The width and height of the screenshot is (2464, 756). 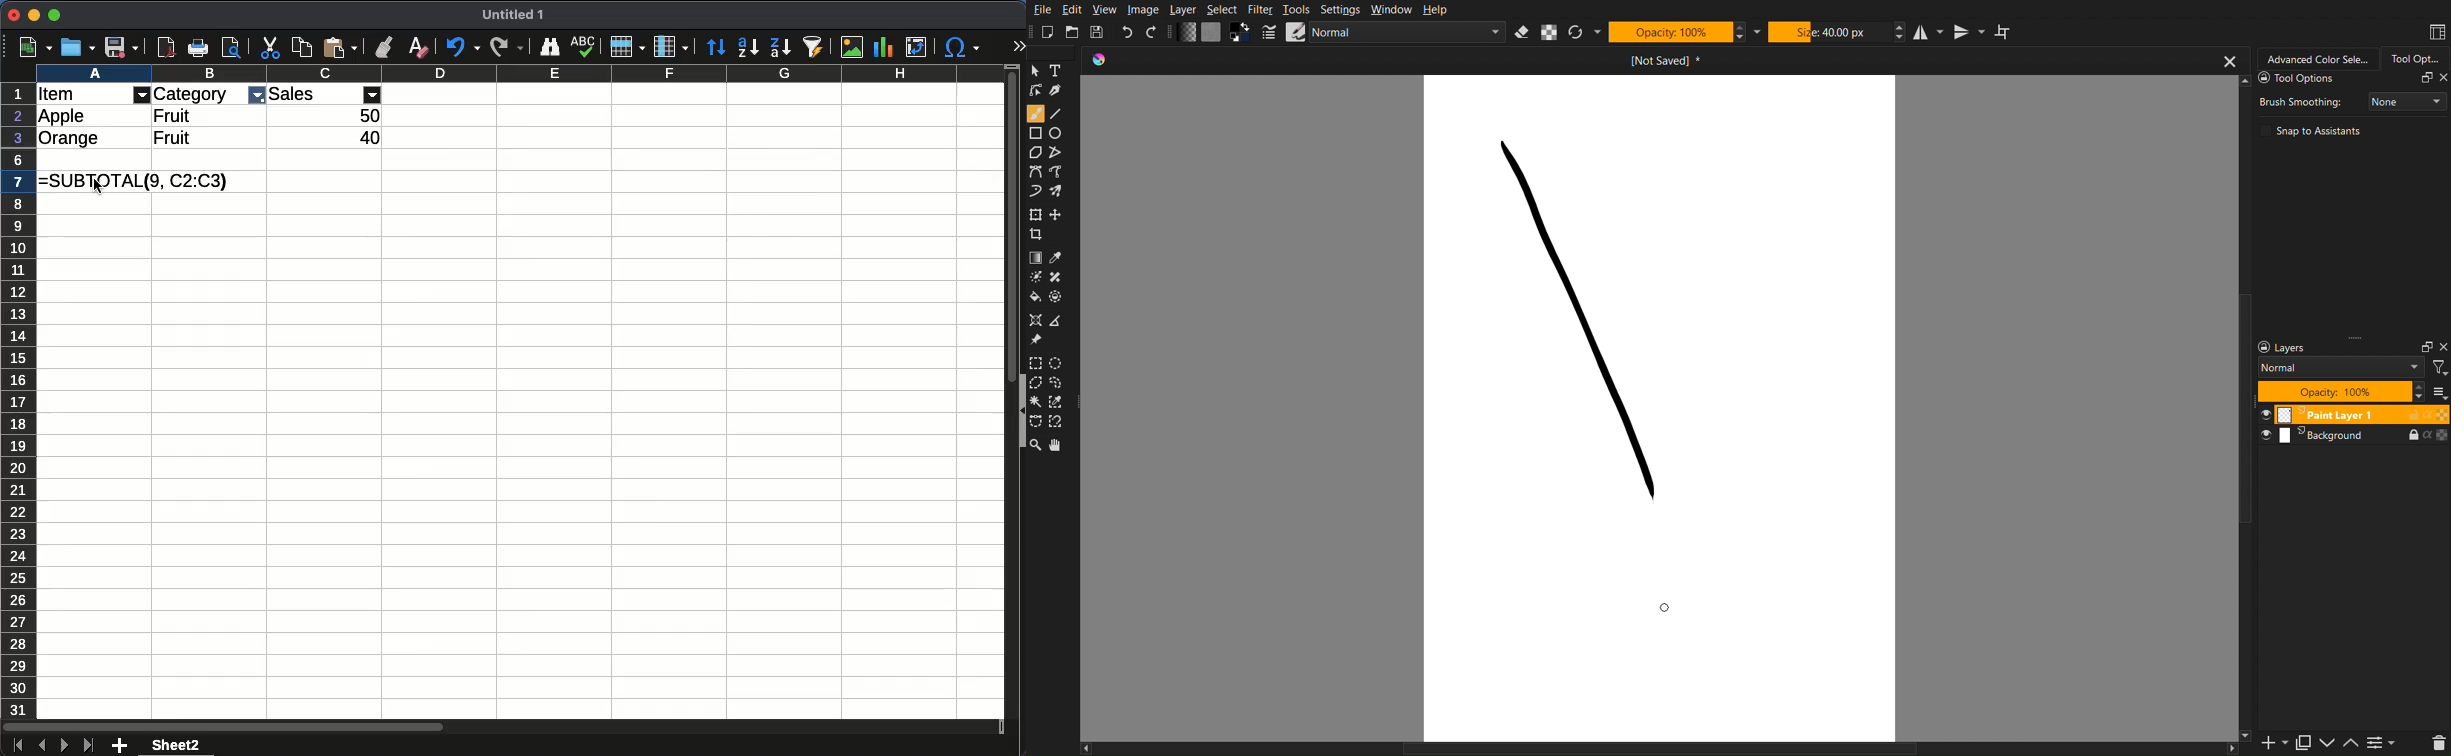 I want to click on Pan, so click(x=1063, y=446).